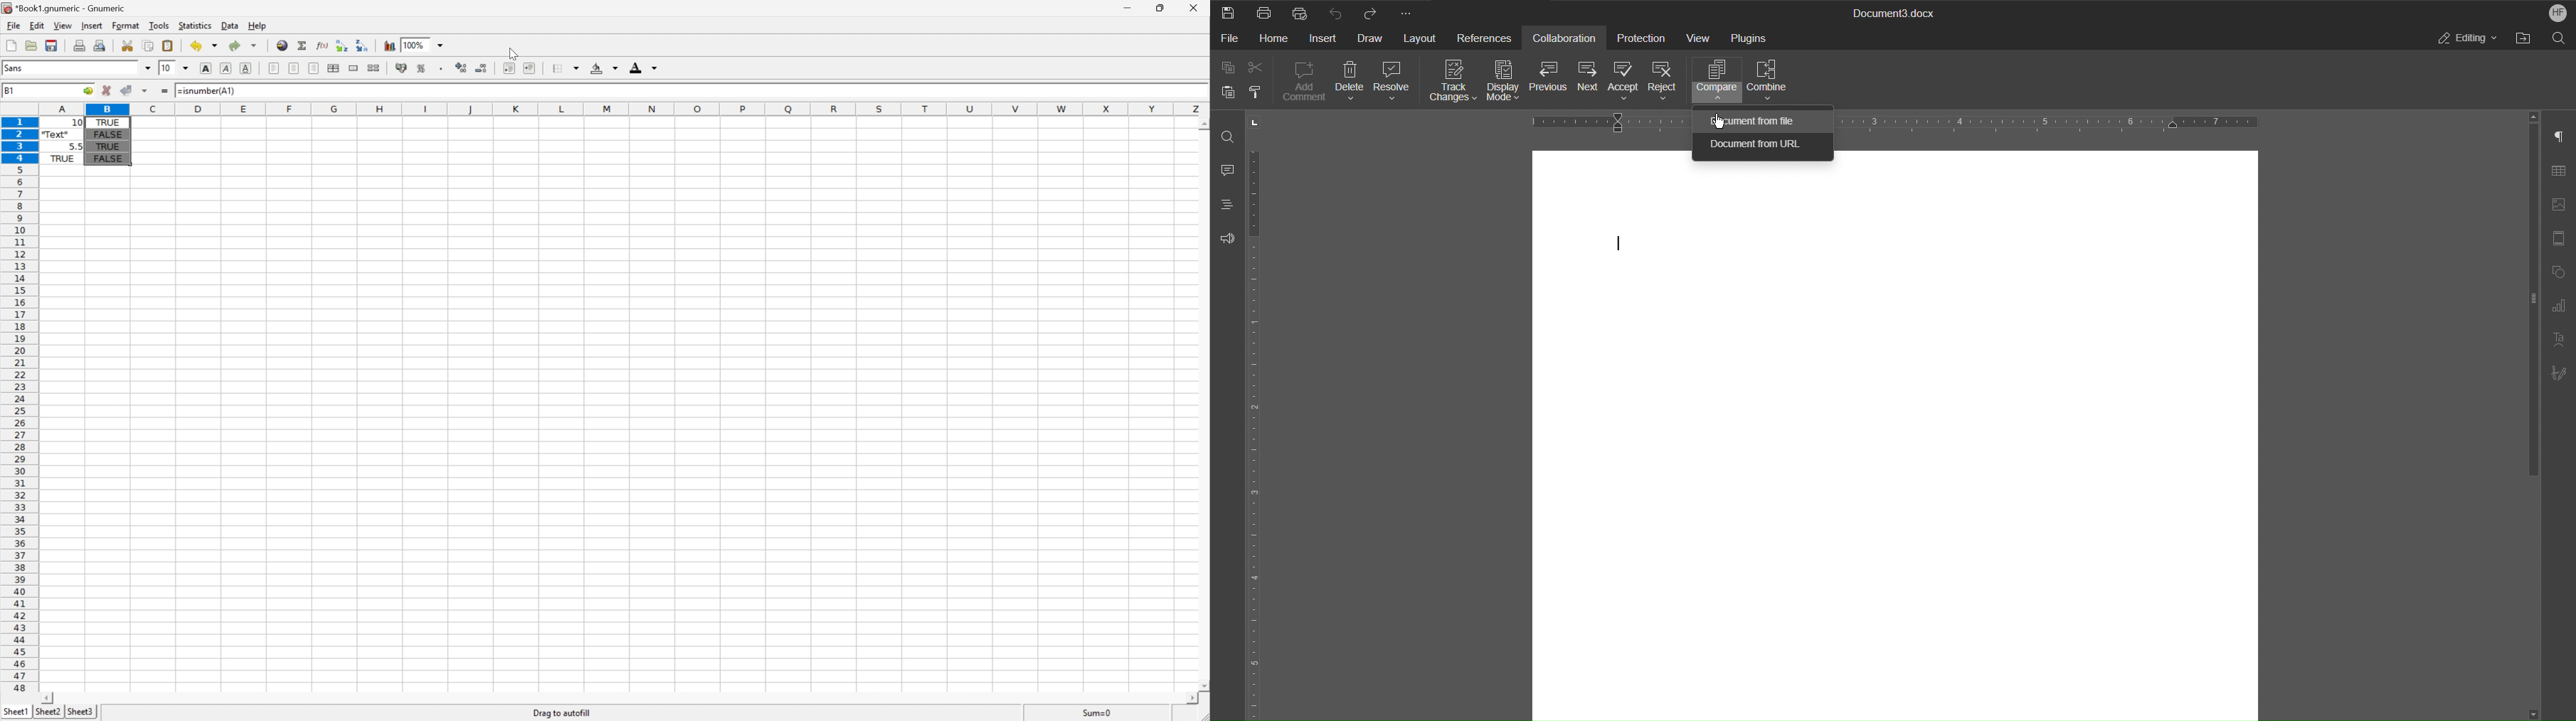  What do you see at coordinates (145, 68) in the screenshot?
I see `Drop Down` at bounding box center [145, 68].